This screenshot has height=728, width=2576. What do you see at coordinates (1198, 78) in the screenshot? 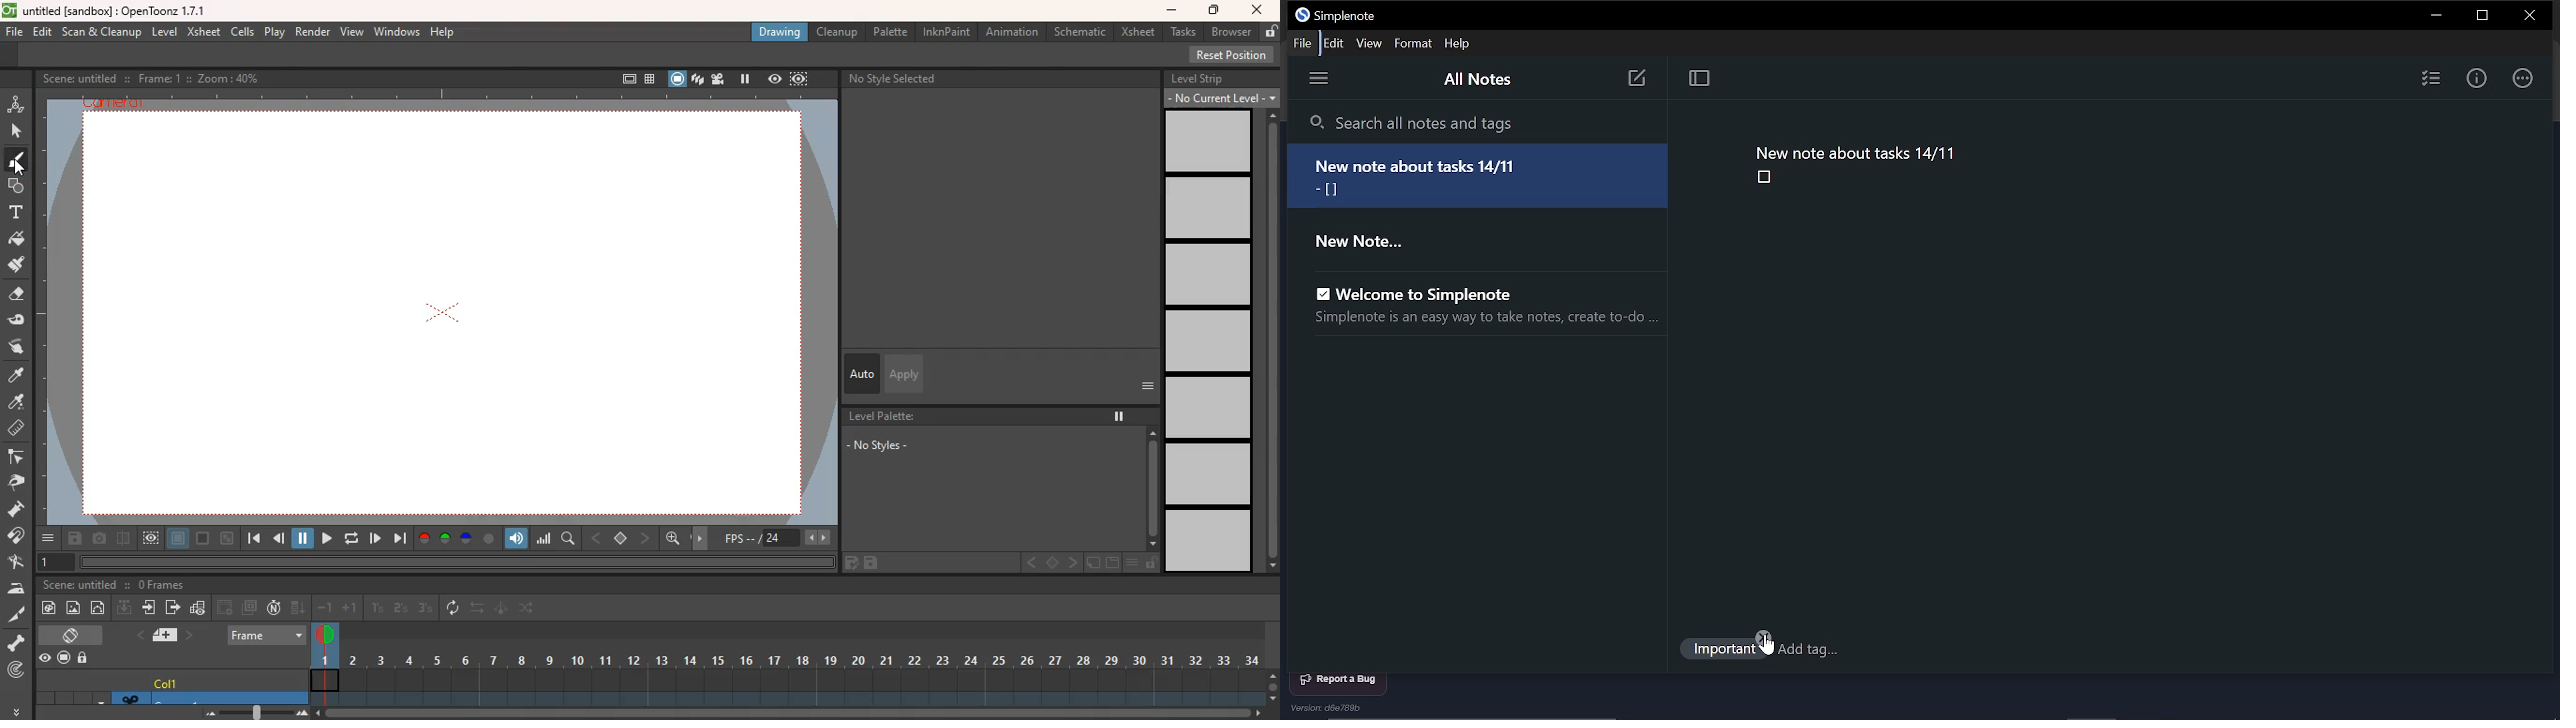
I see `level strip` at bounding box center [1198, 78].